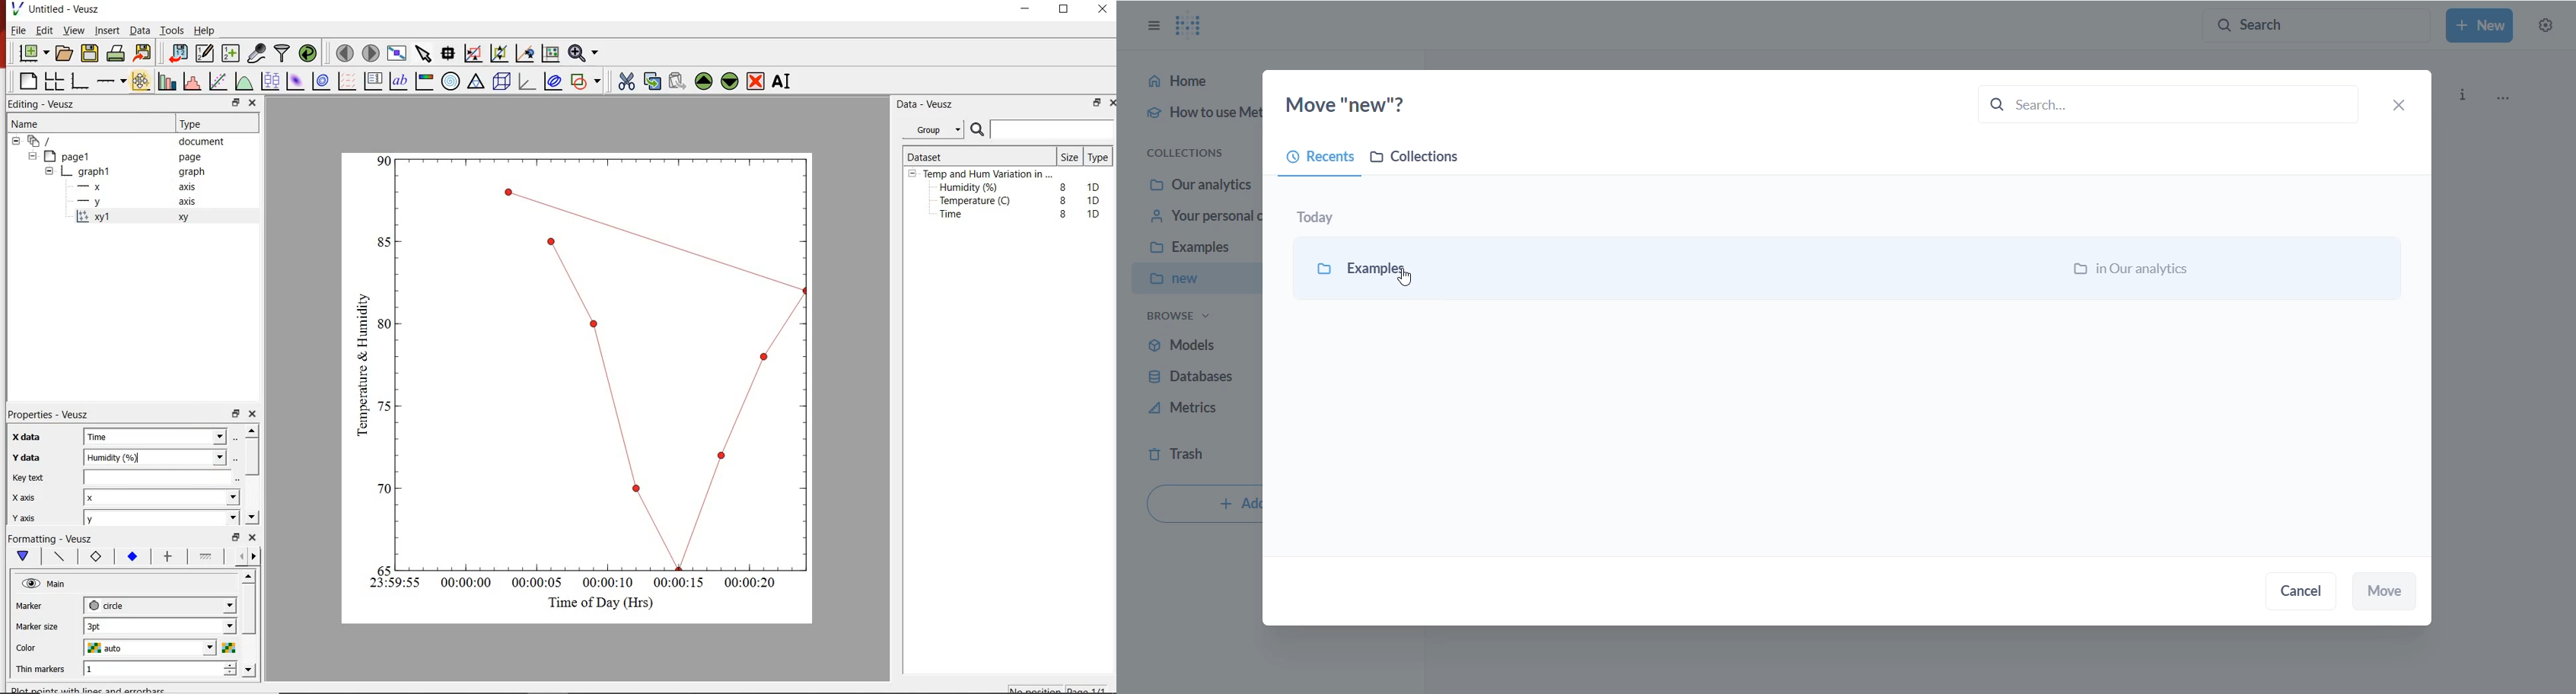 This screenshot has width=2576, height=700. Describe the element at coordinates (205, 54) in the screenshot. I see `Edit and enter new datasets` at that location.